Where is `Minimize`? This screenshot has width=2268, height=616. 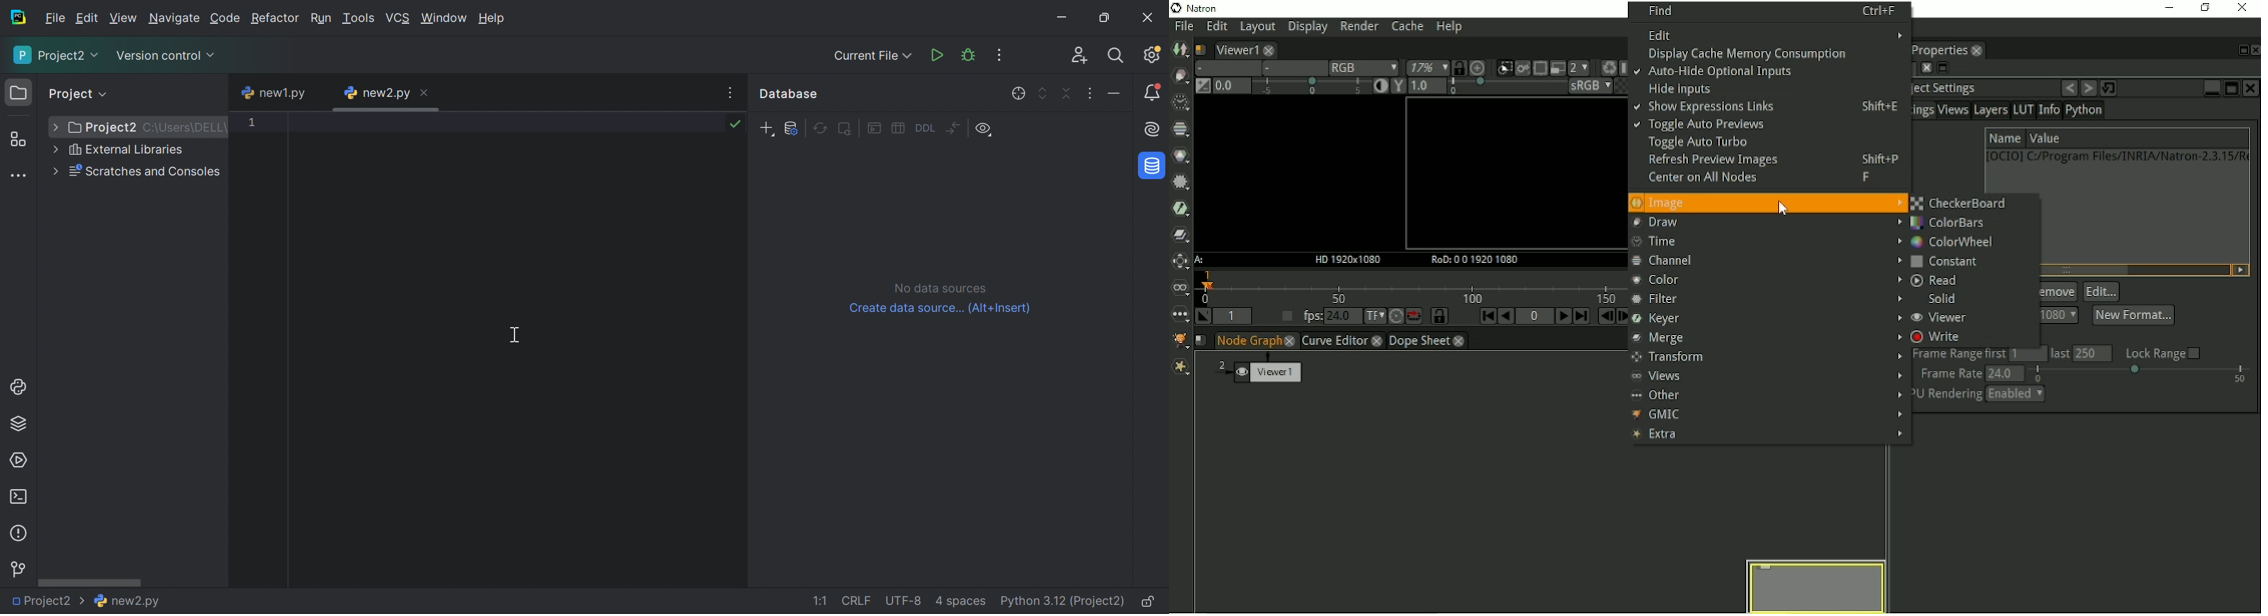
Minimize is located at coordinates (1064, 17).